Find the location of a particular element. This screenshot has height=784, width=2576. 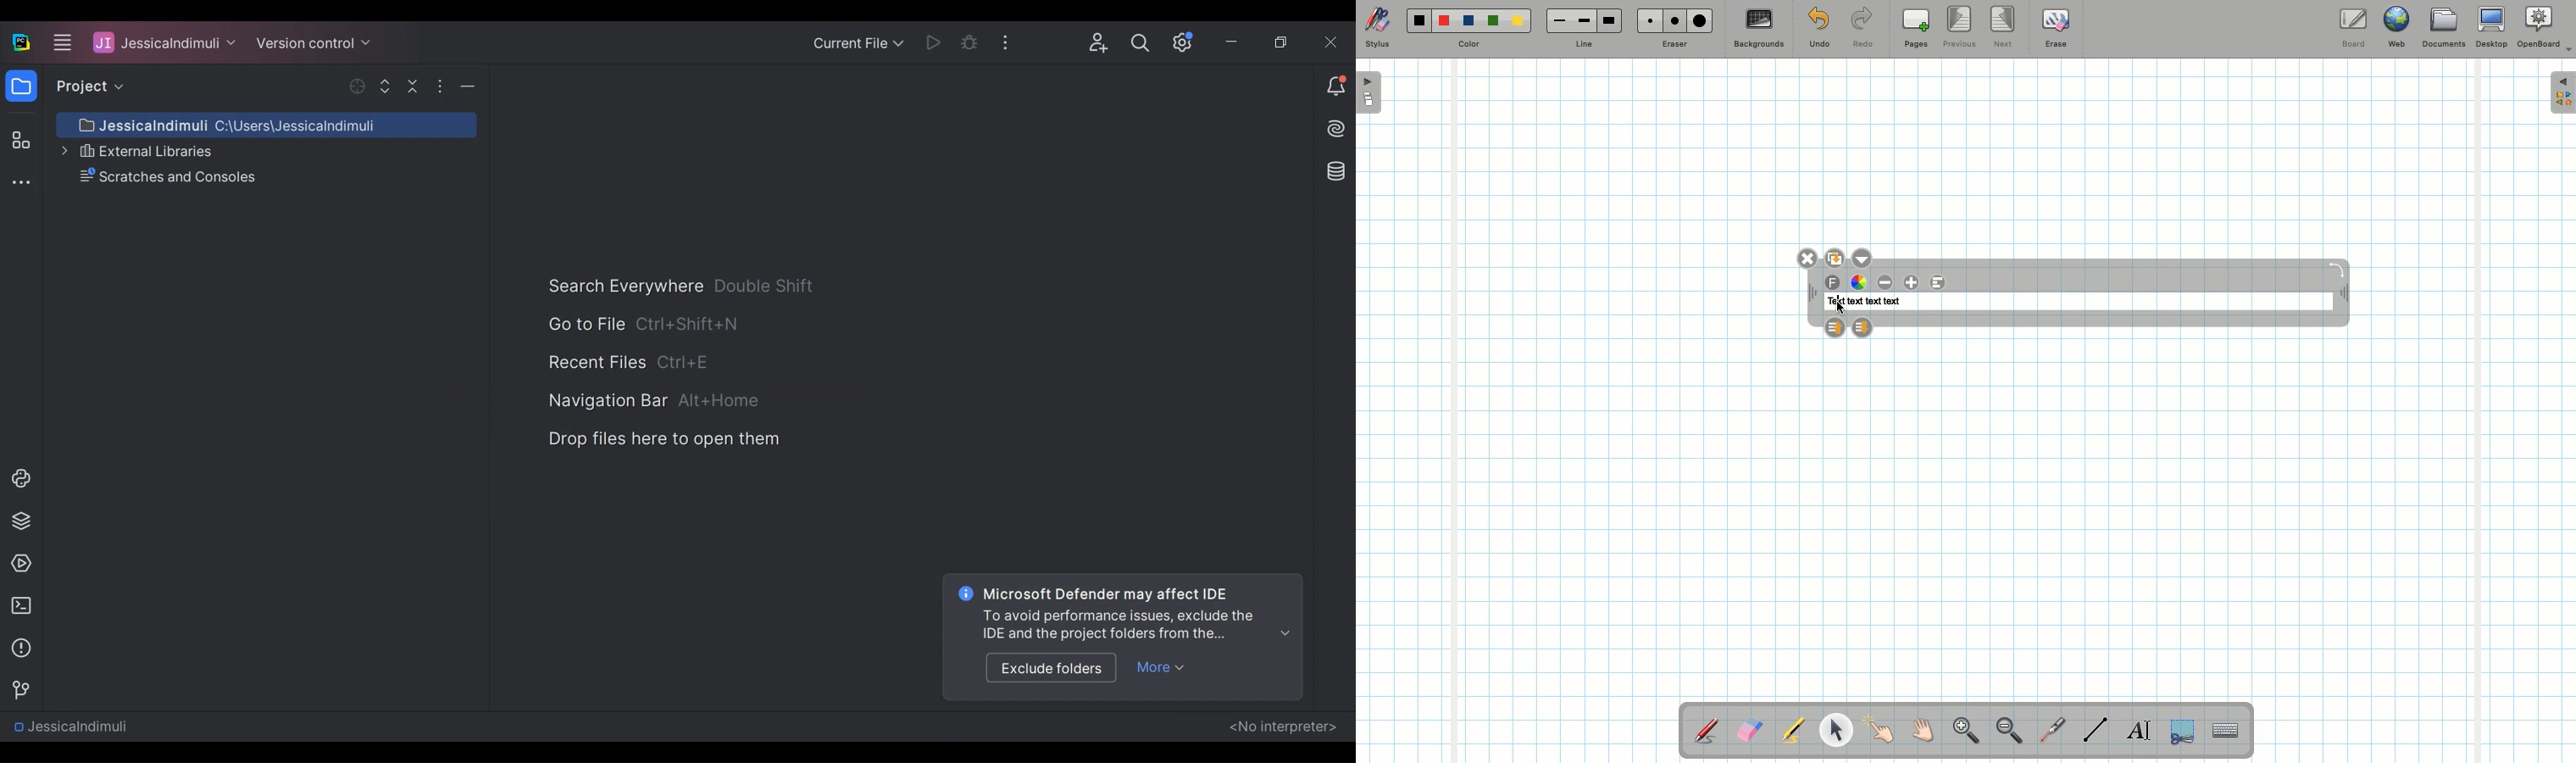

Project is located at coordinates (114, 85).